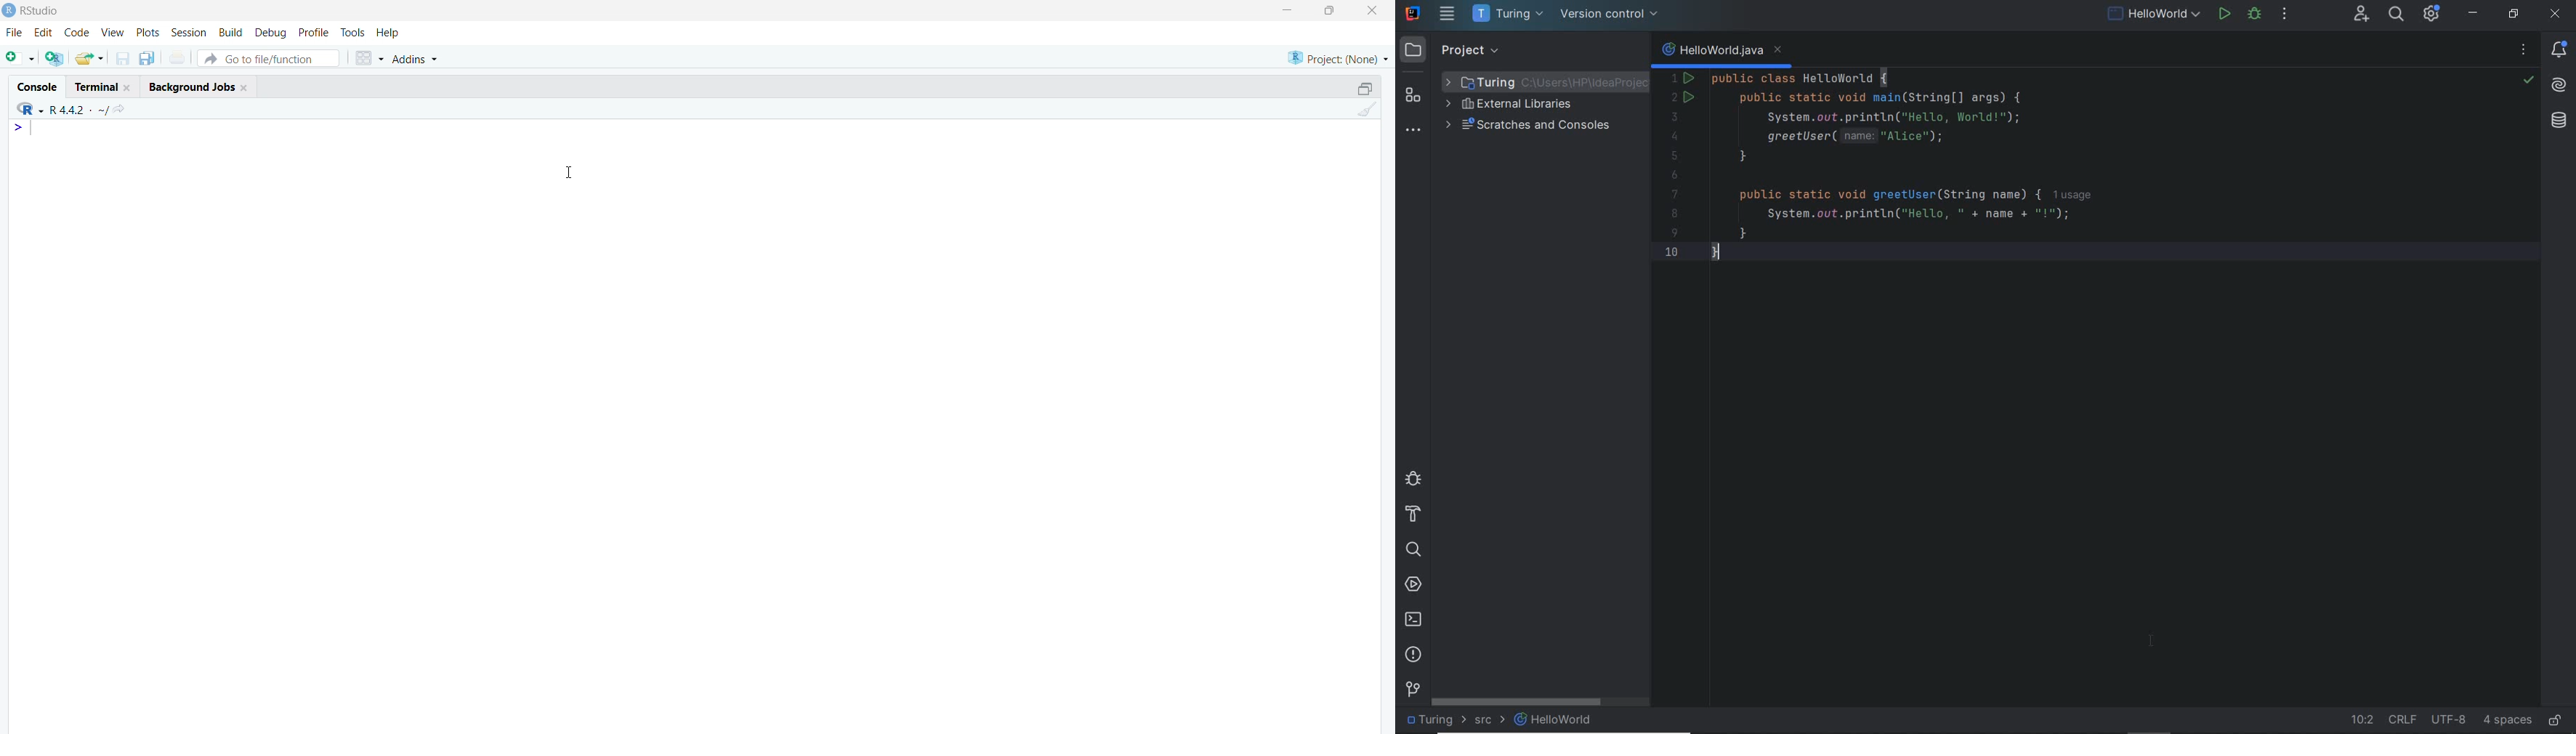 This screenshot has width=2576, height=756. I want to click on debug, so click(271, 33).